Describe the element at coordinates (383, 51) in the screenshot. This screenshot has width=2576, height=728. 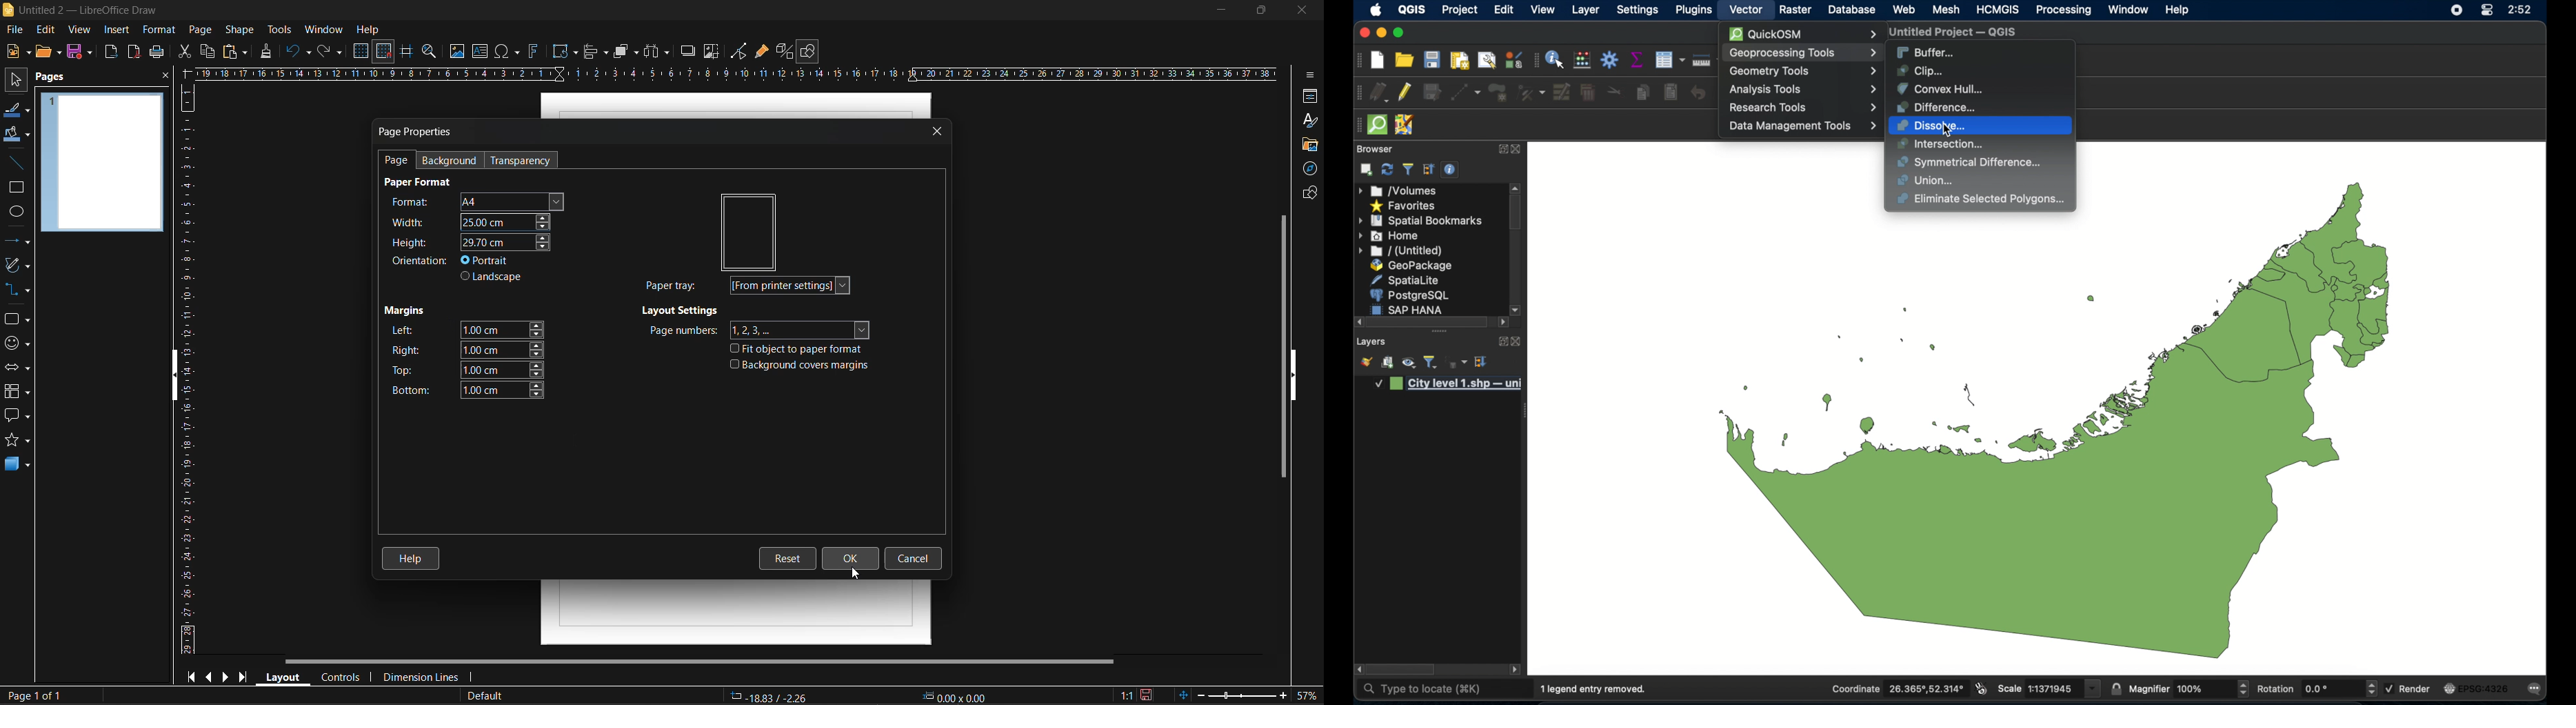
I see `snap to grid` at that location.